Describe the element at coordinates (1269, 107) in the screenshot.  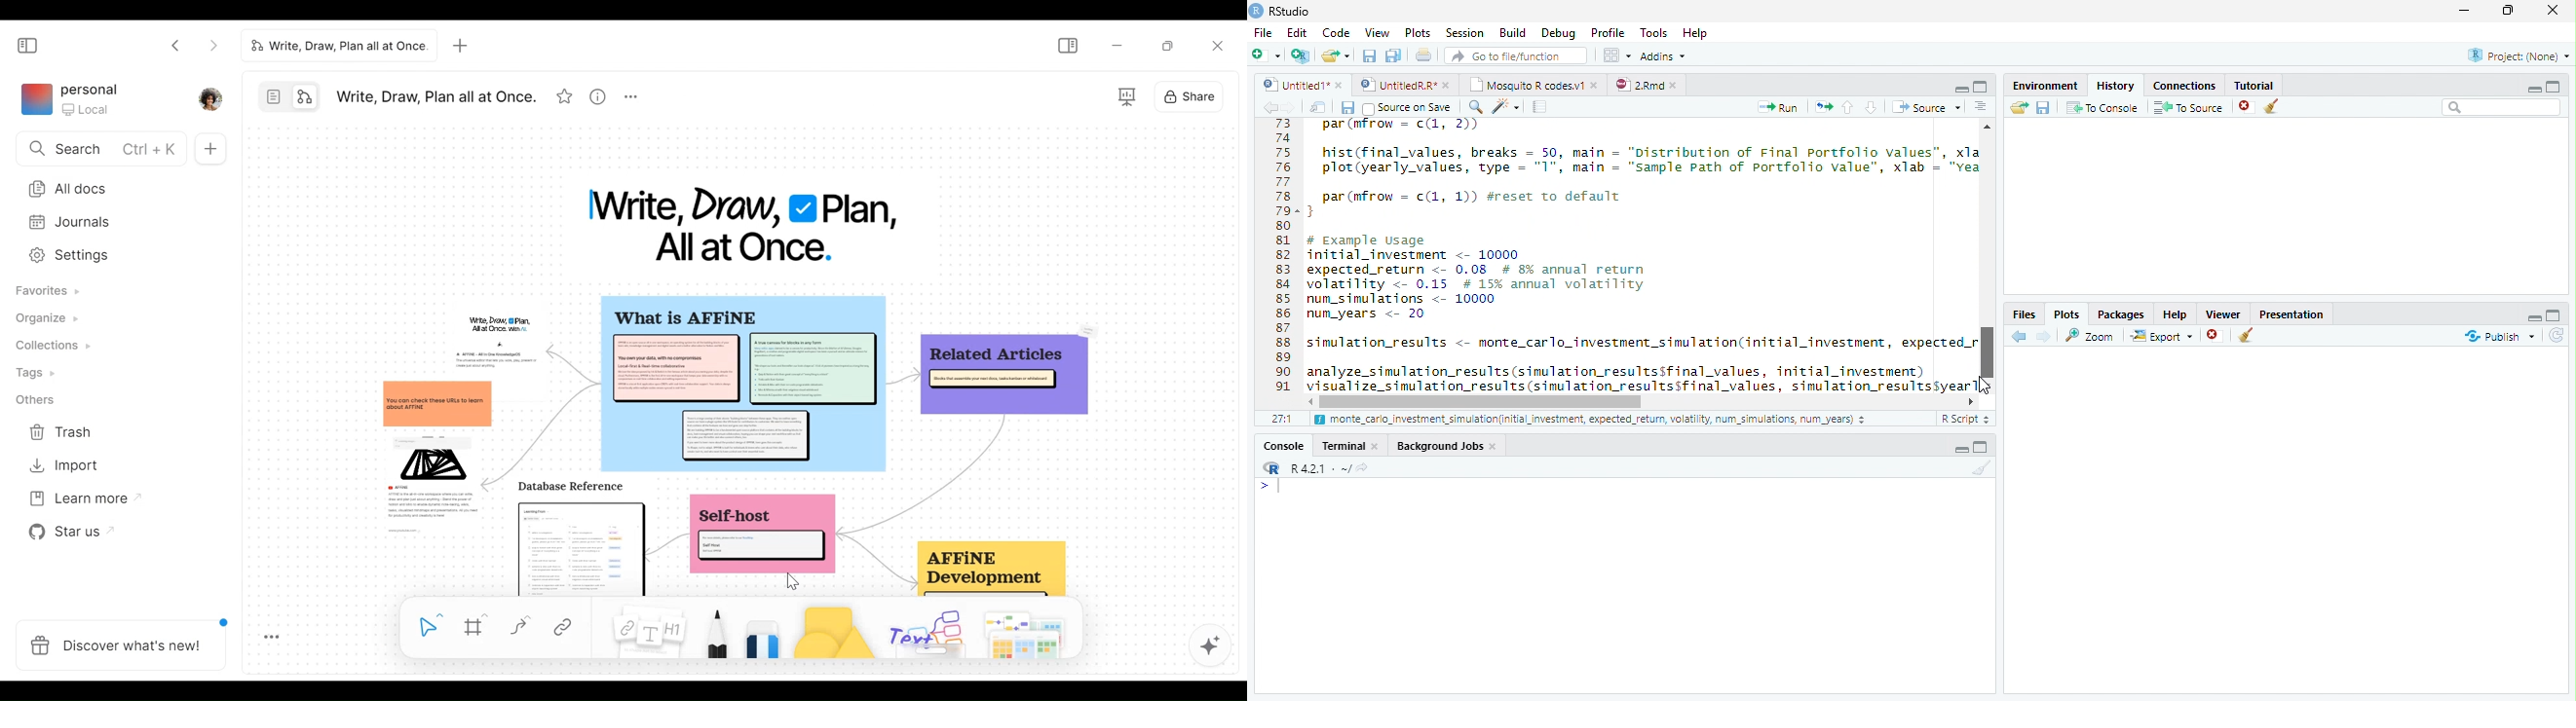
I see `previous source location` at that location.